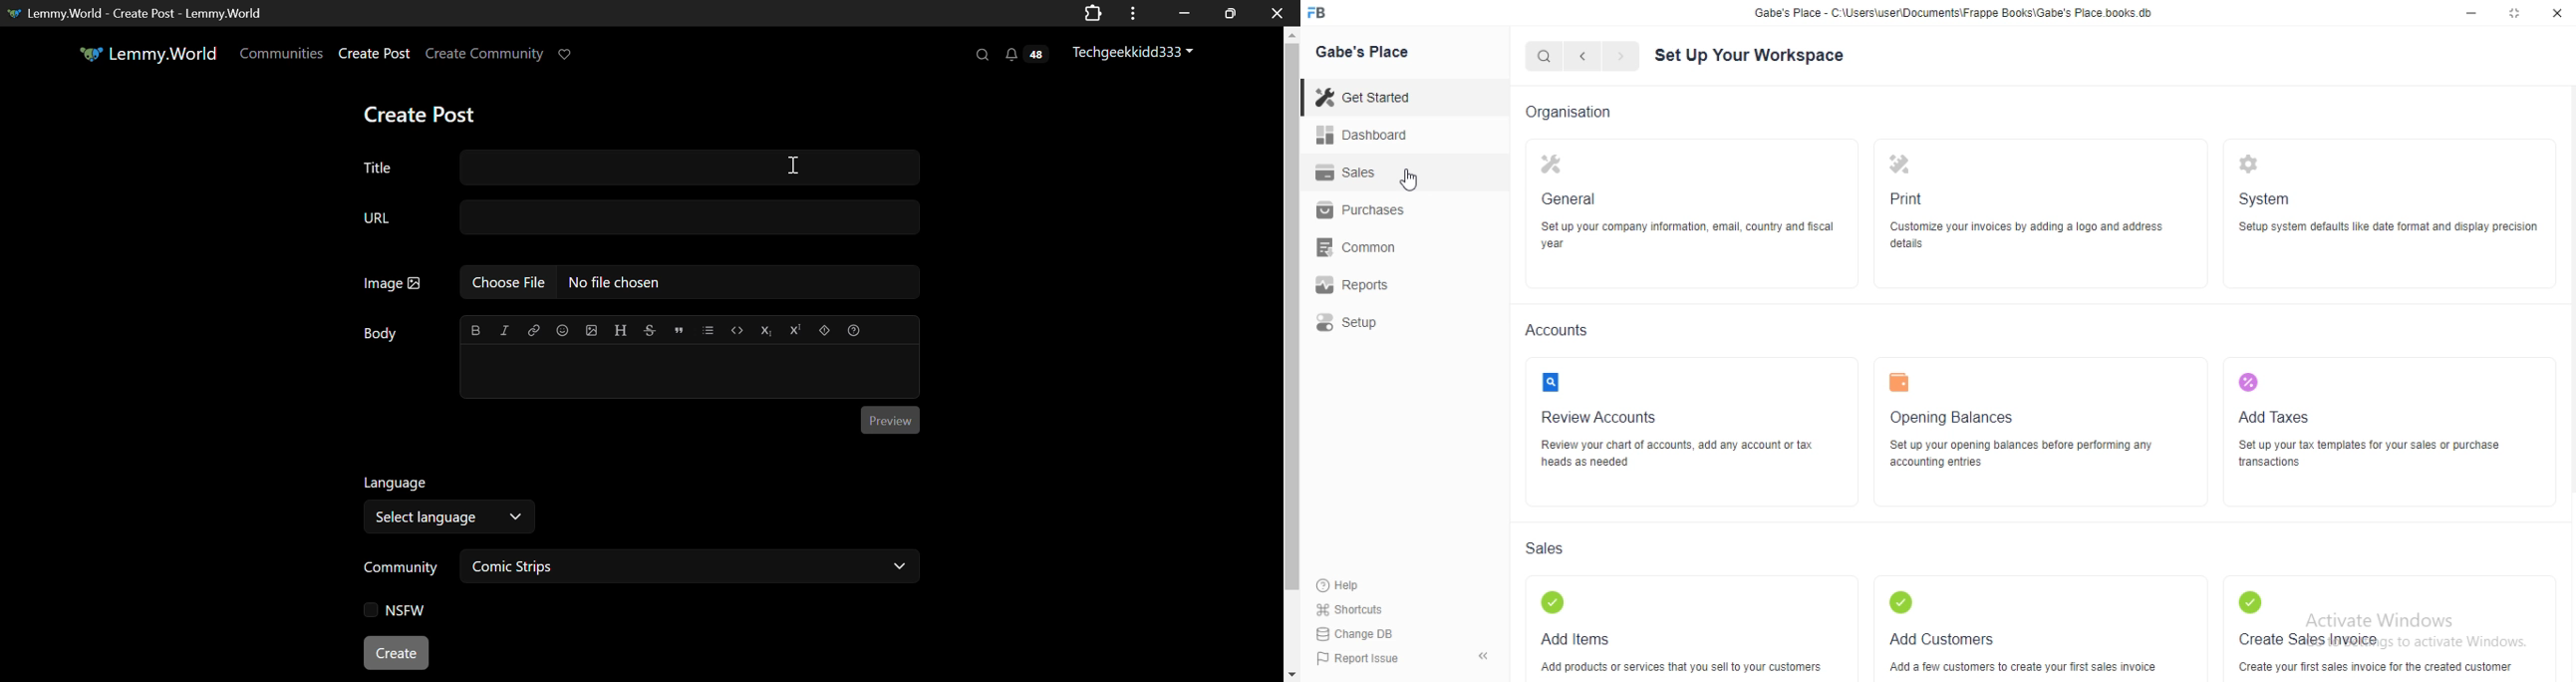 The height and width of the screenshot is (700, 2576). Describe the element at coordinates (1680, 668) in the screenshot. I see `Add products or services that you sell to your customers` at that location.